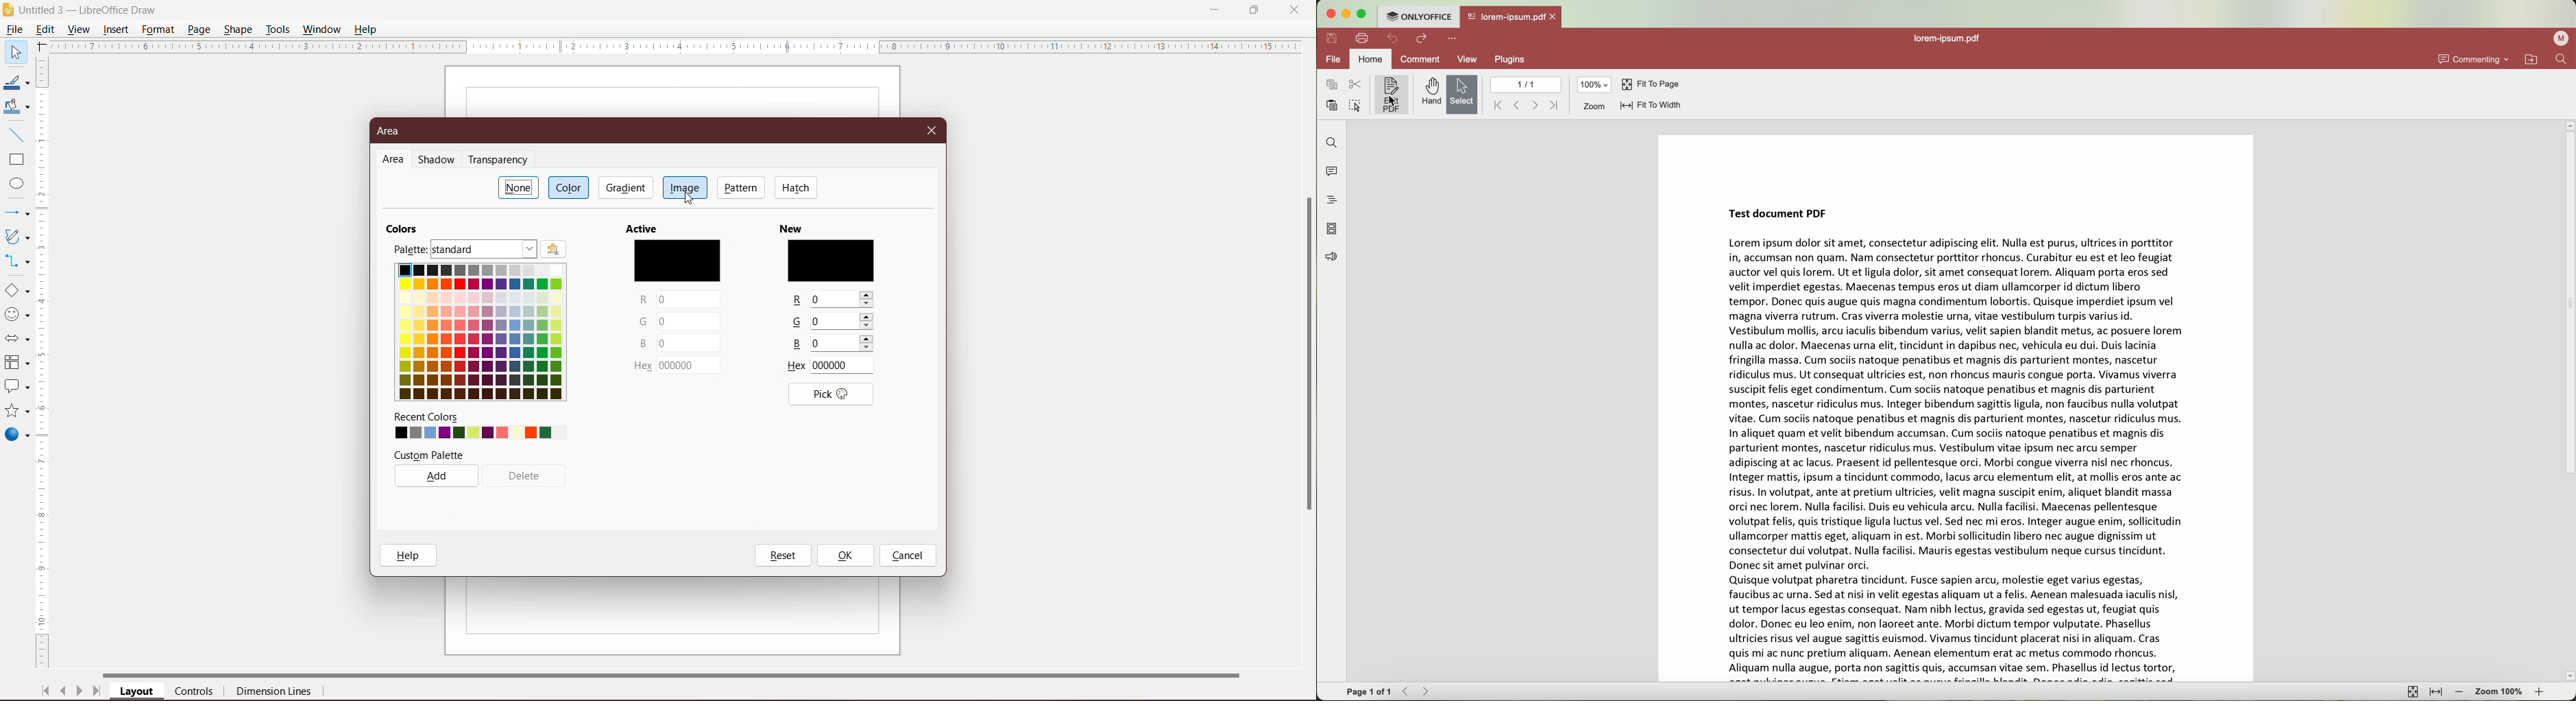  I want to click on Gradient, so click(624, 187).